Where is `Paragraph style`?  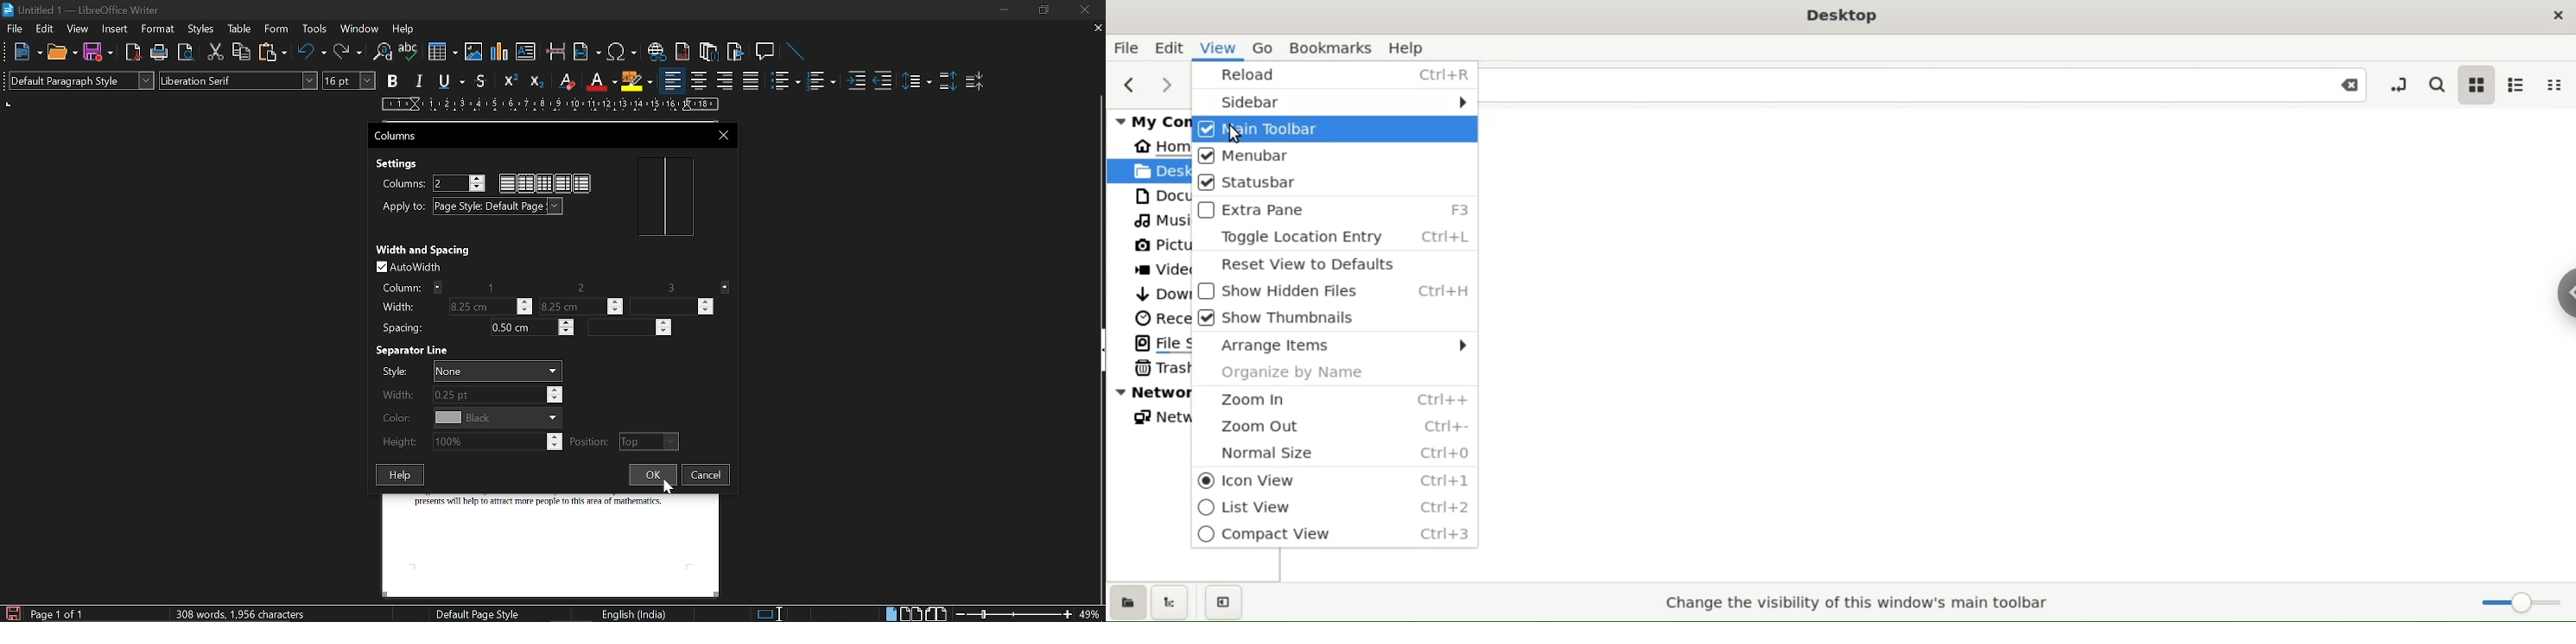
Paragraph style is located at coordinates (81, 80).